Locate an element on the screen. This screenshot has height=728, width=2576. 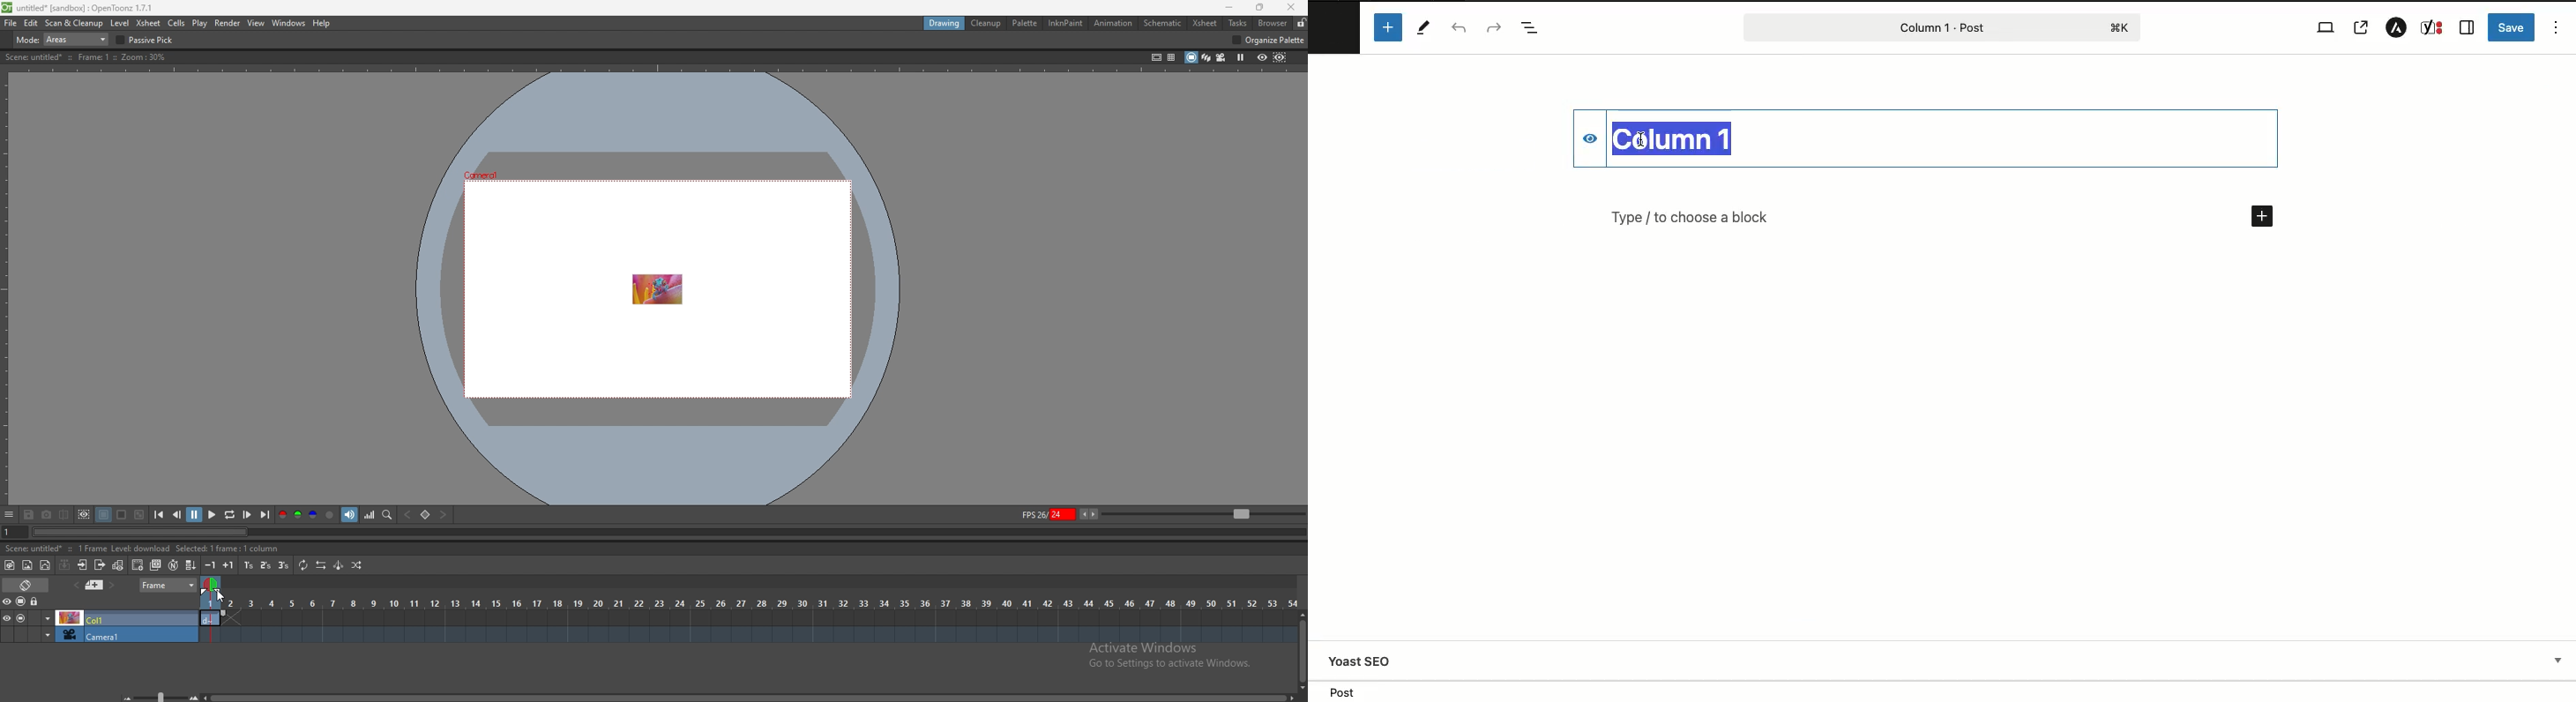
loop is located at coordinates (230, 515).